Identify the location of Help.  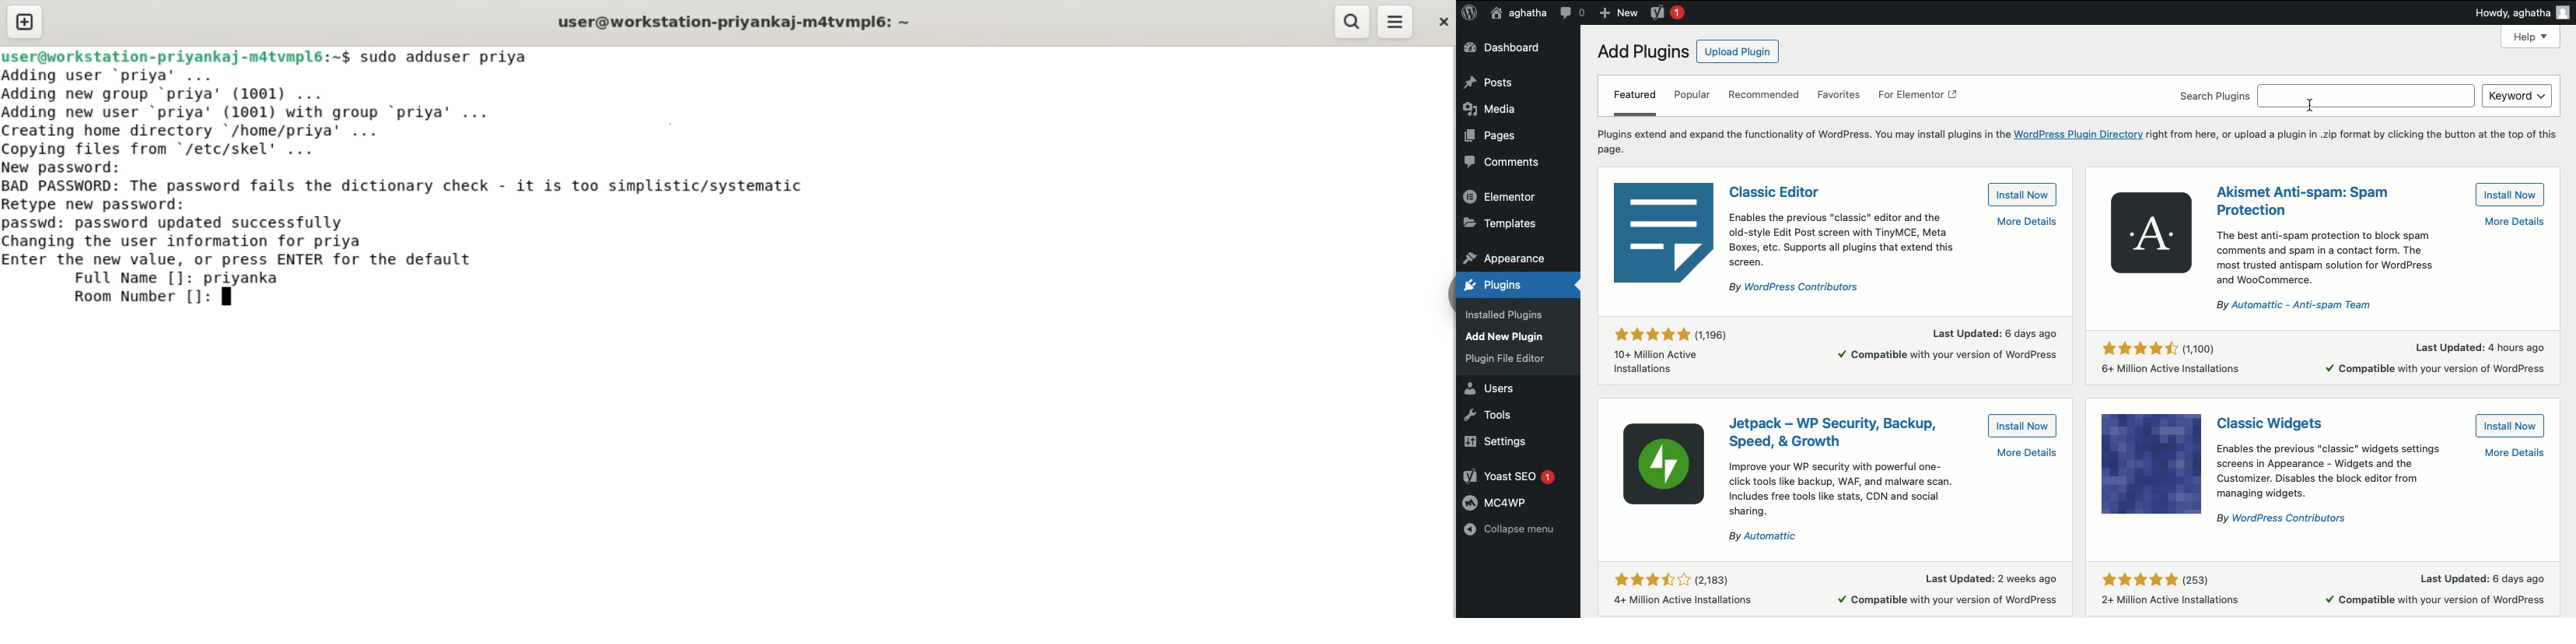
(2532, 37).